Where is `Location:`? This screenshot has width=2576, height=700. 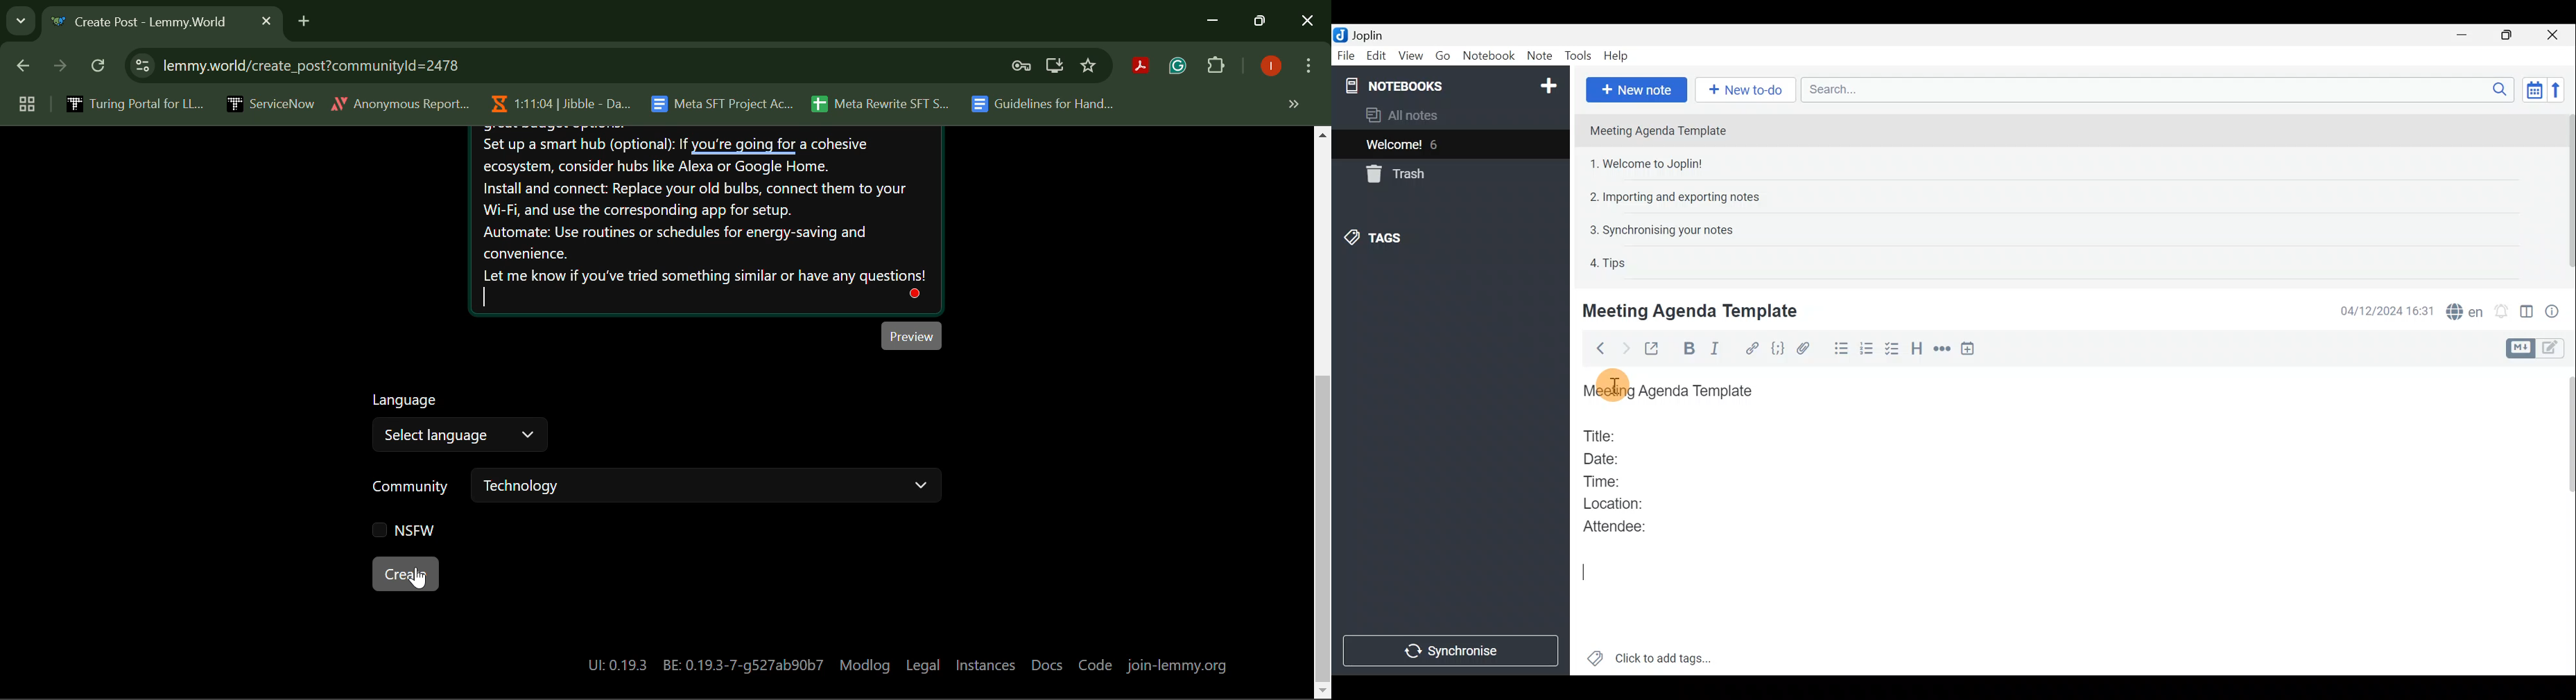
Location: is located at coordinates (1618, 504).